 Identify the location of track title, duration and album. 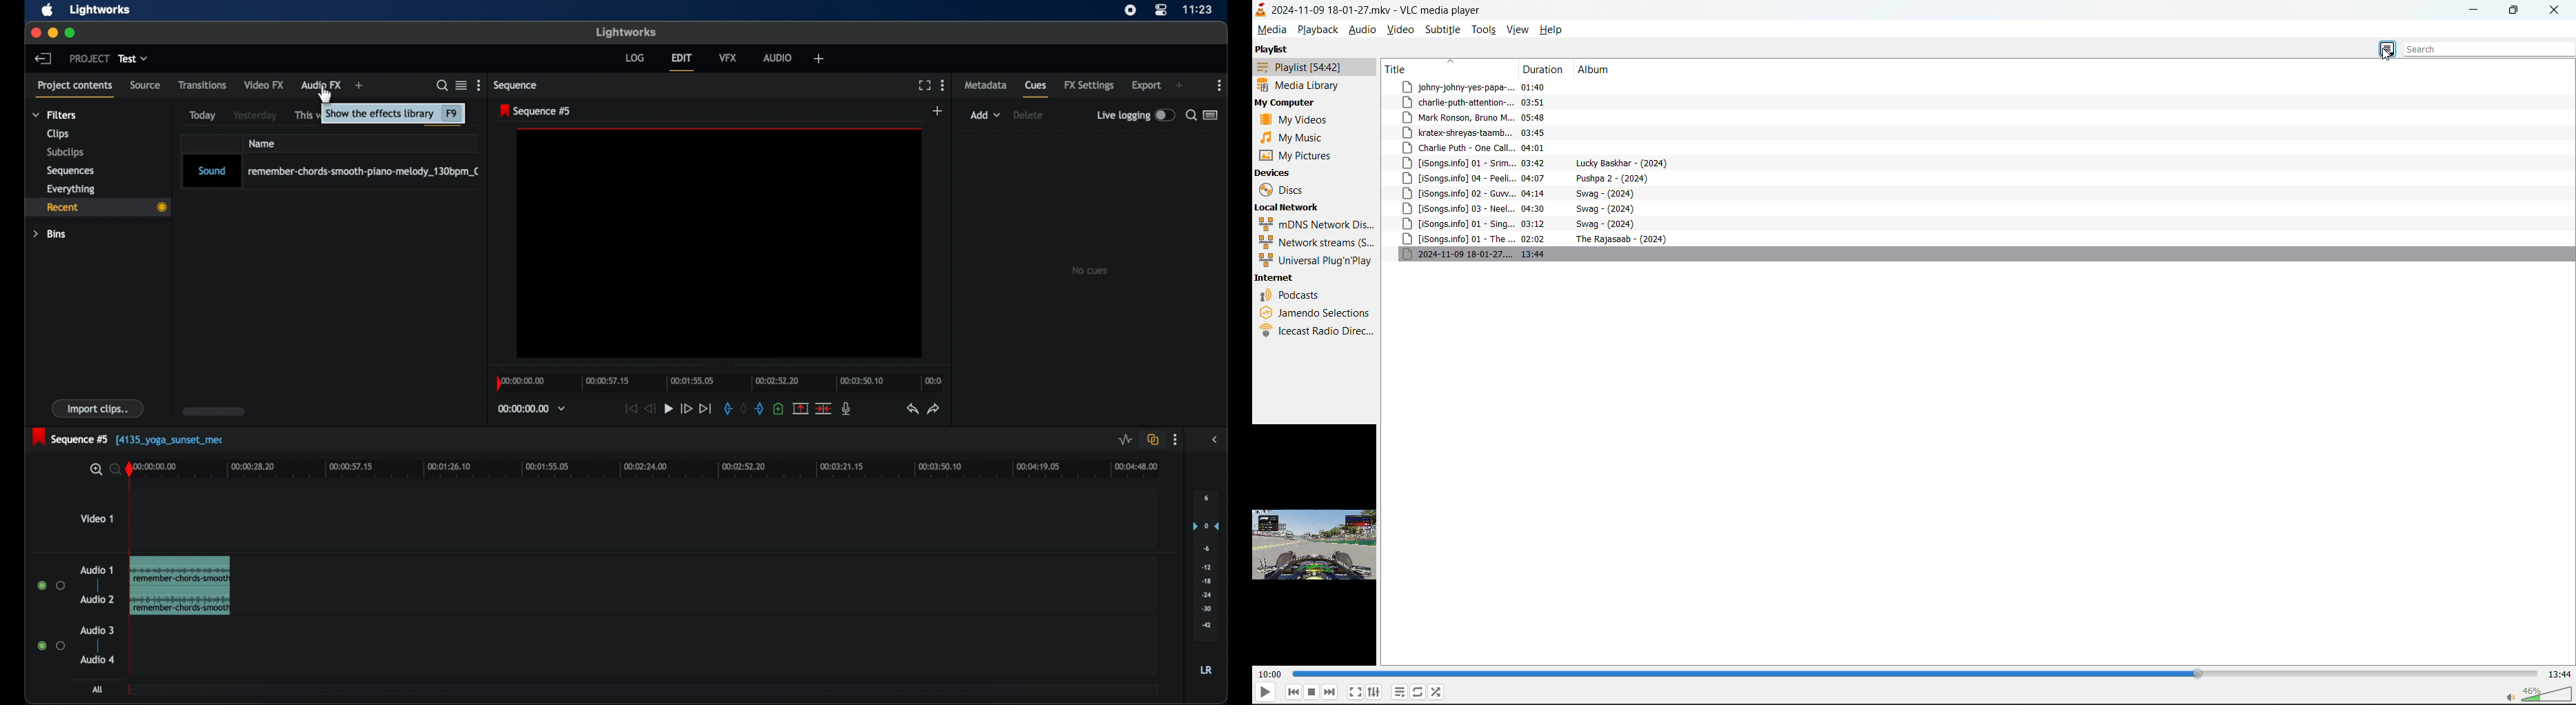
(1534, 178).